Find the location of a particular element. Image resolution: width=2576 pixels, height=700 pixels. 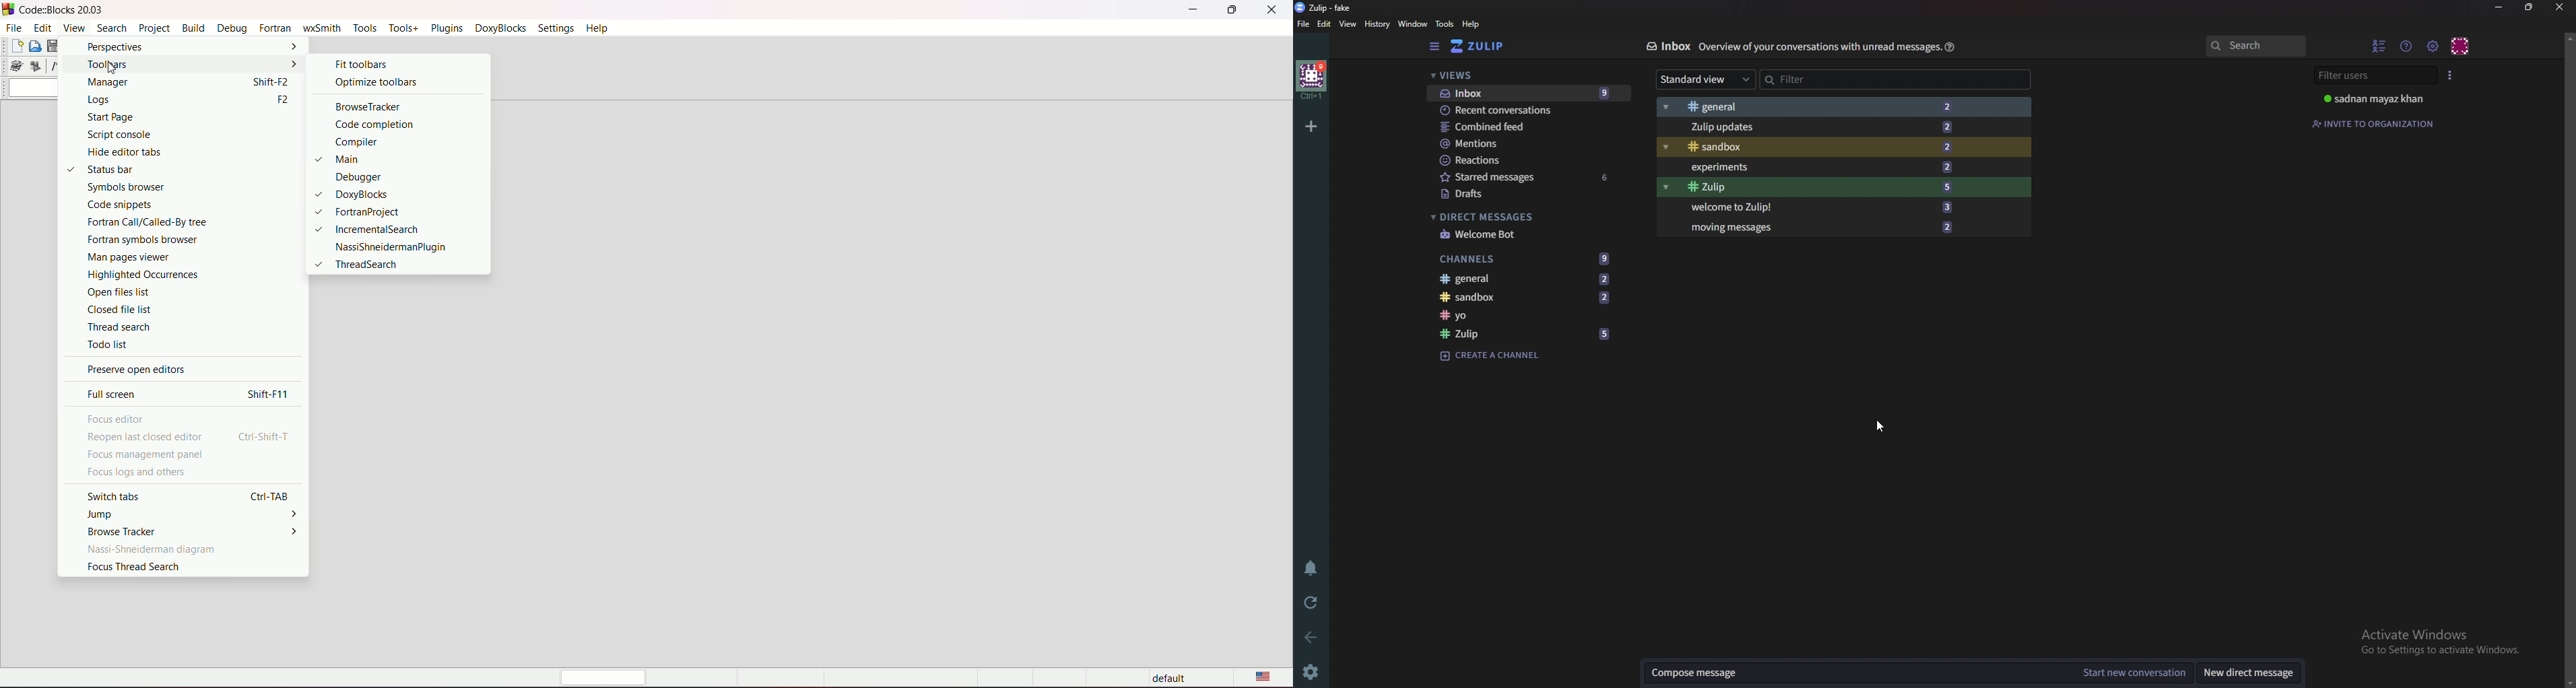

starred messages is located at coordinates (1526, 177).